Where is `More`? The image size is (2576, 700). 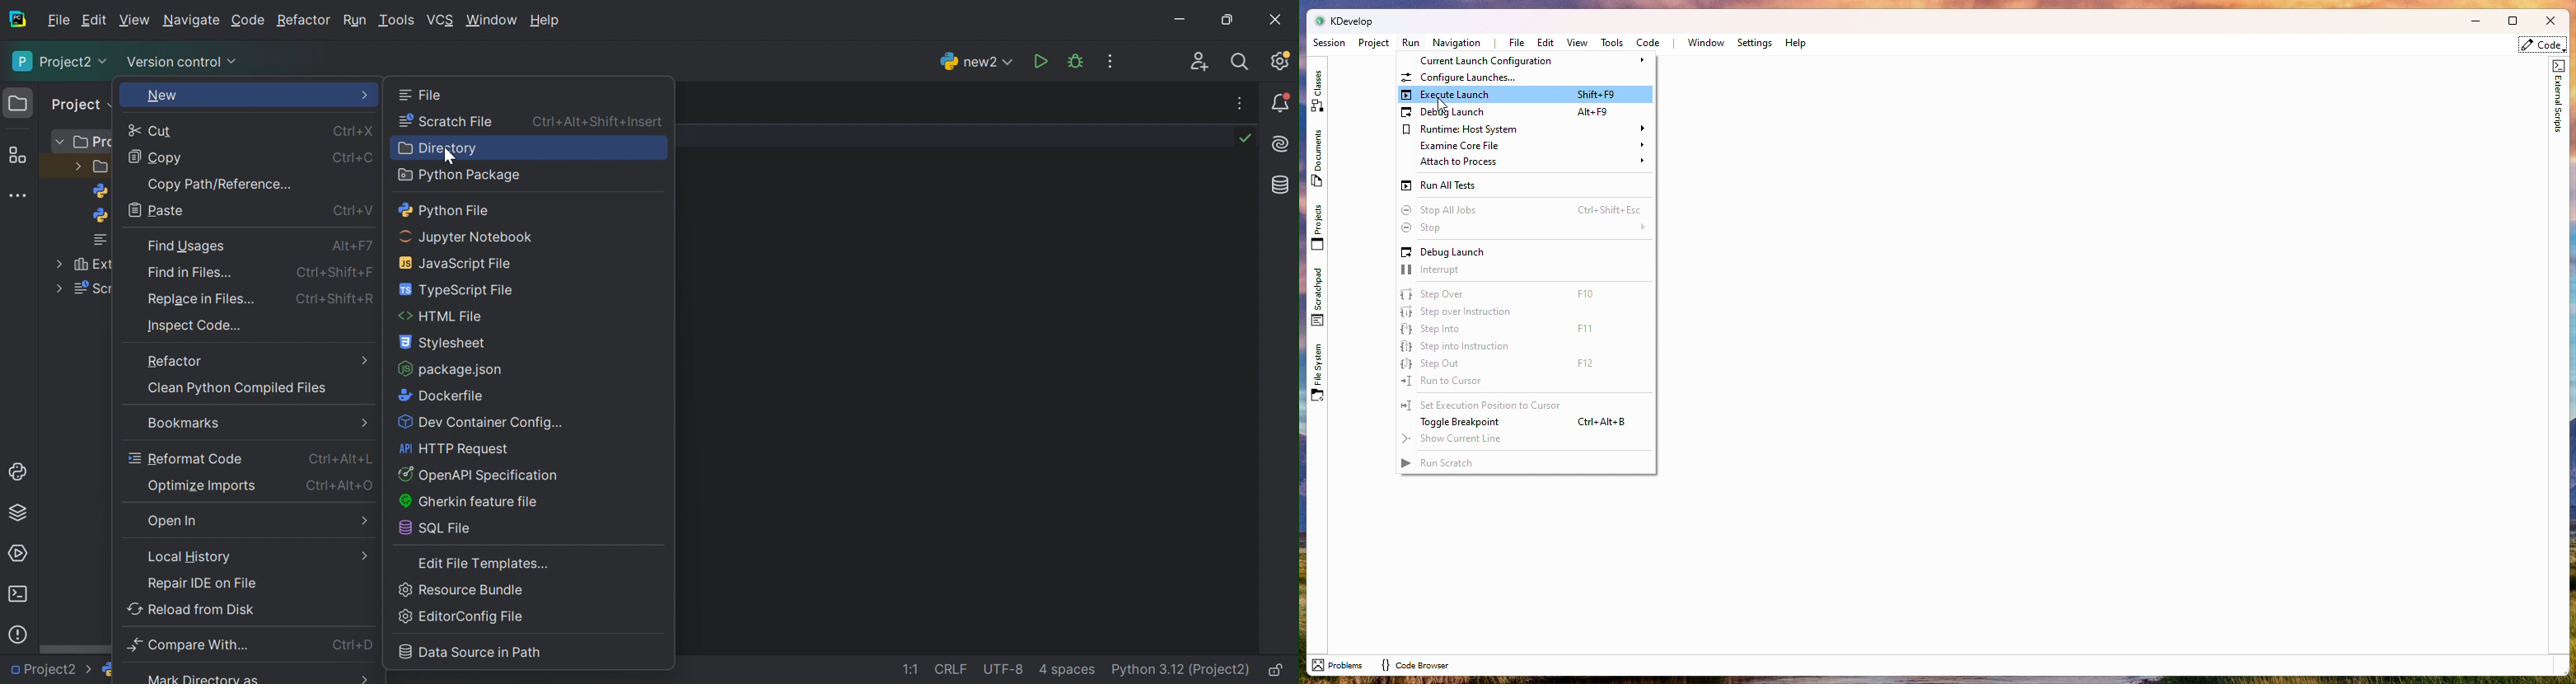
More is located at coordinates (362, 679).